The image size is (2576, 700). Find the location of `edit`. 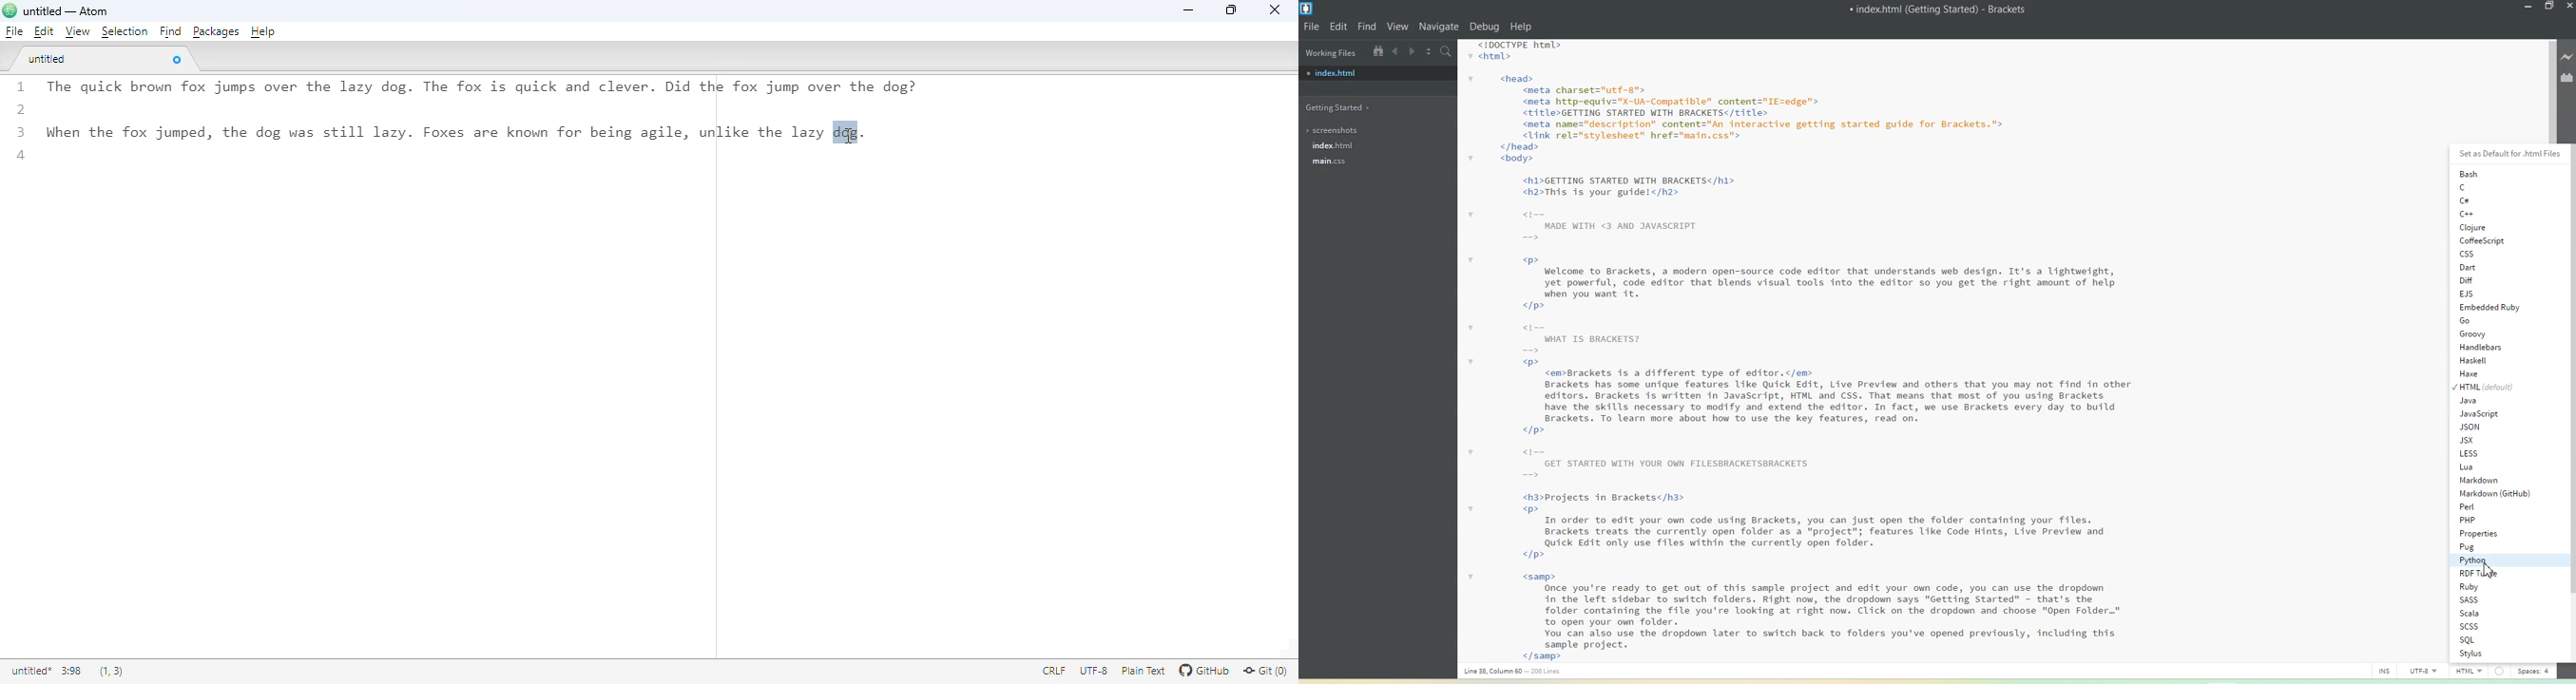

edit is located at coordinates (43, 31).